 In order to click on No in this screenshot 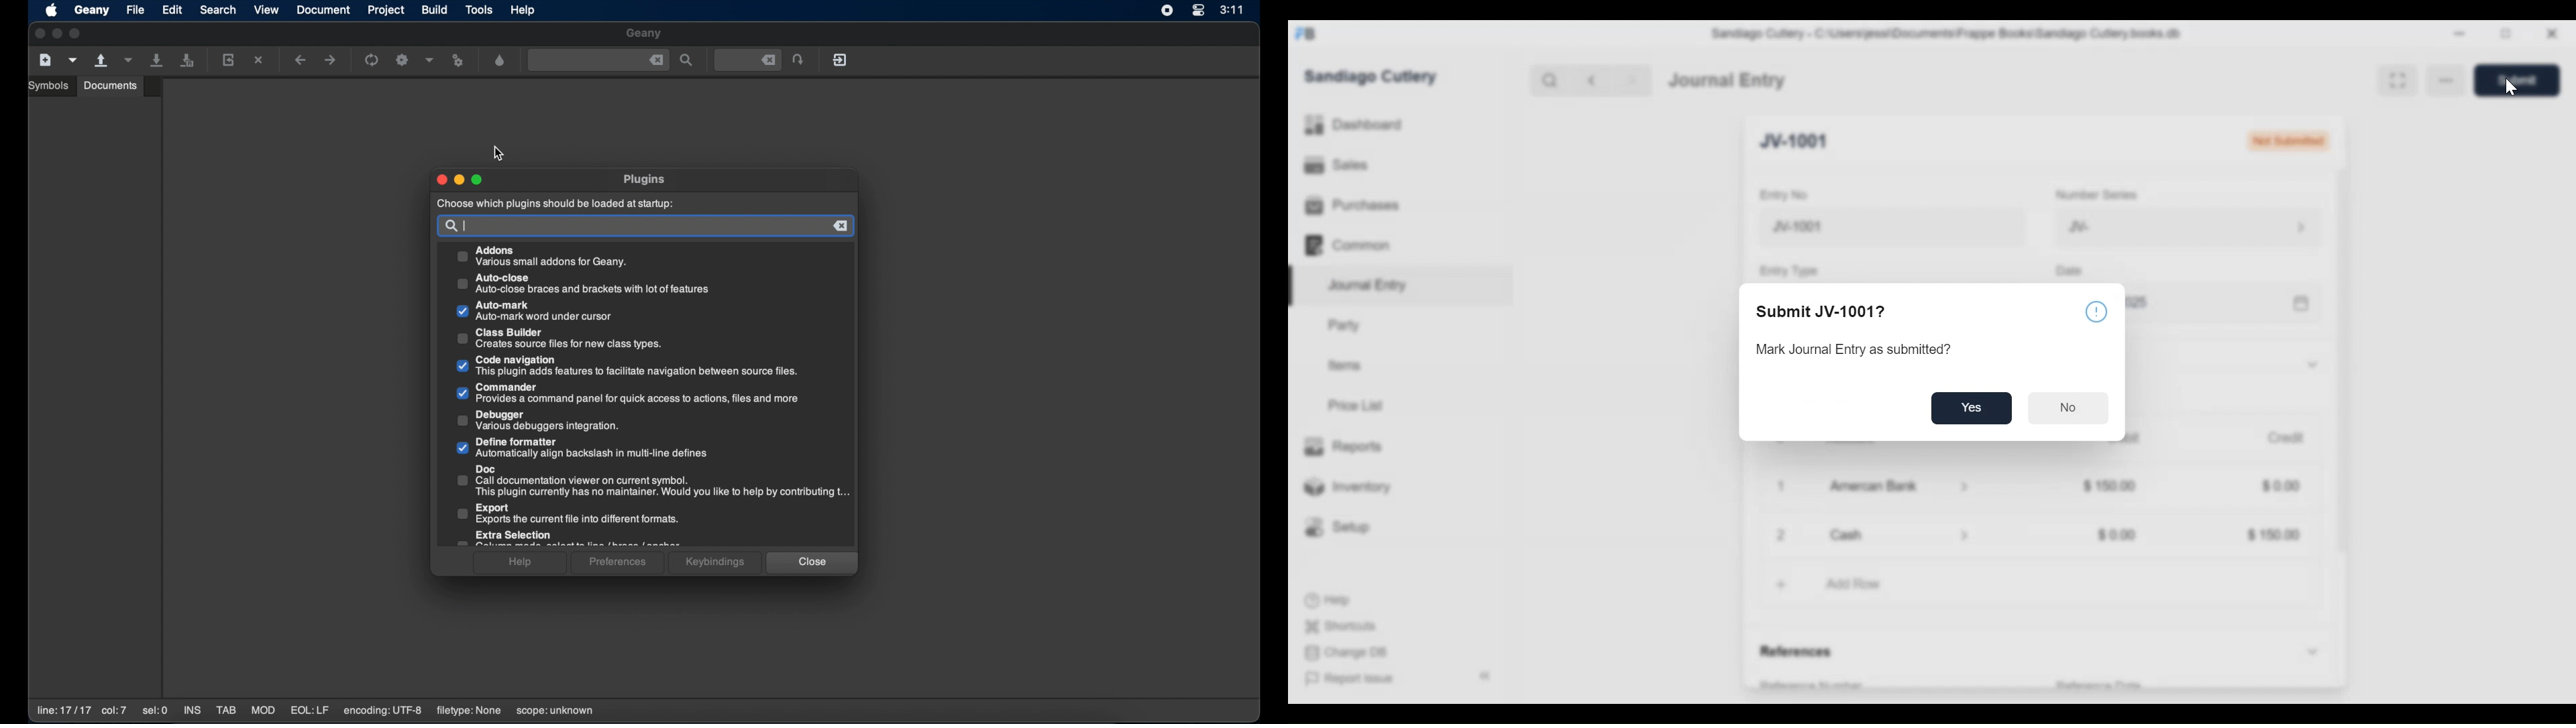, I will do `click(2070, 408)`.